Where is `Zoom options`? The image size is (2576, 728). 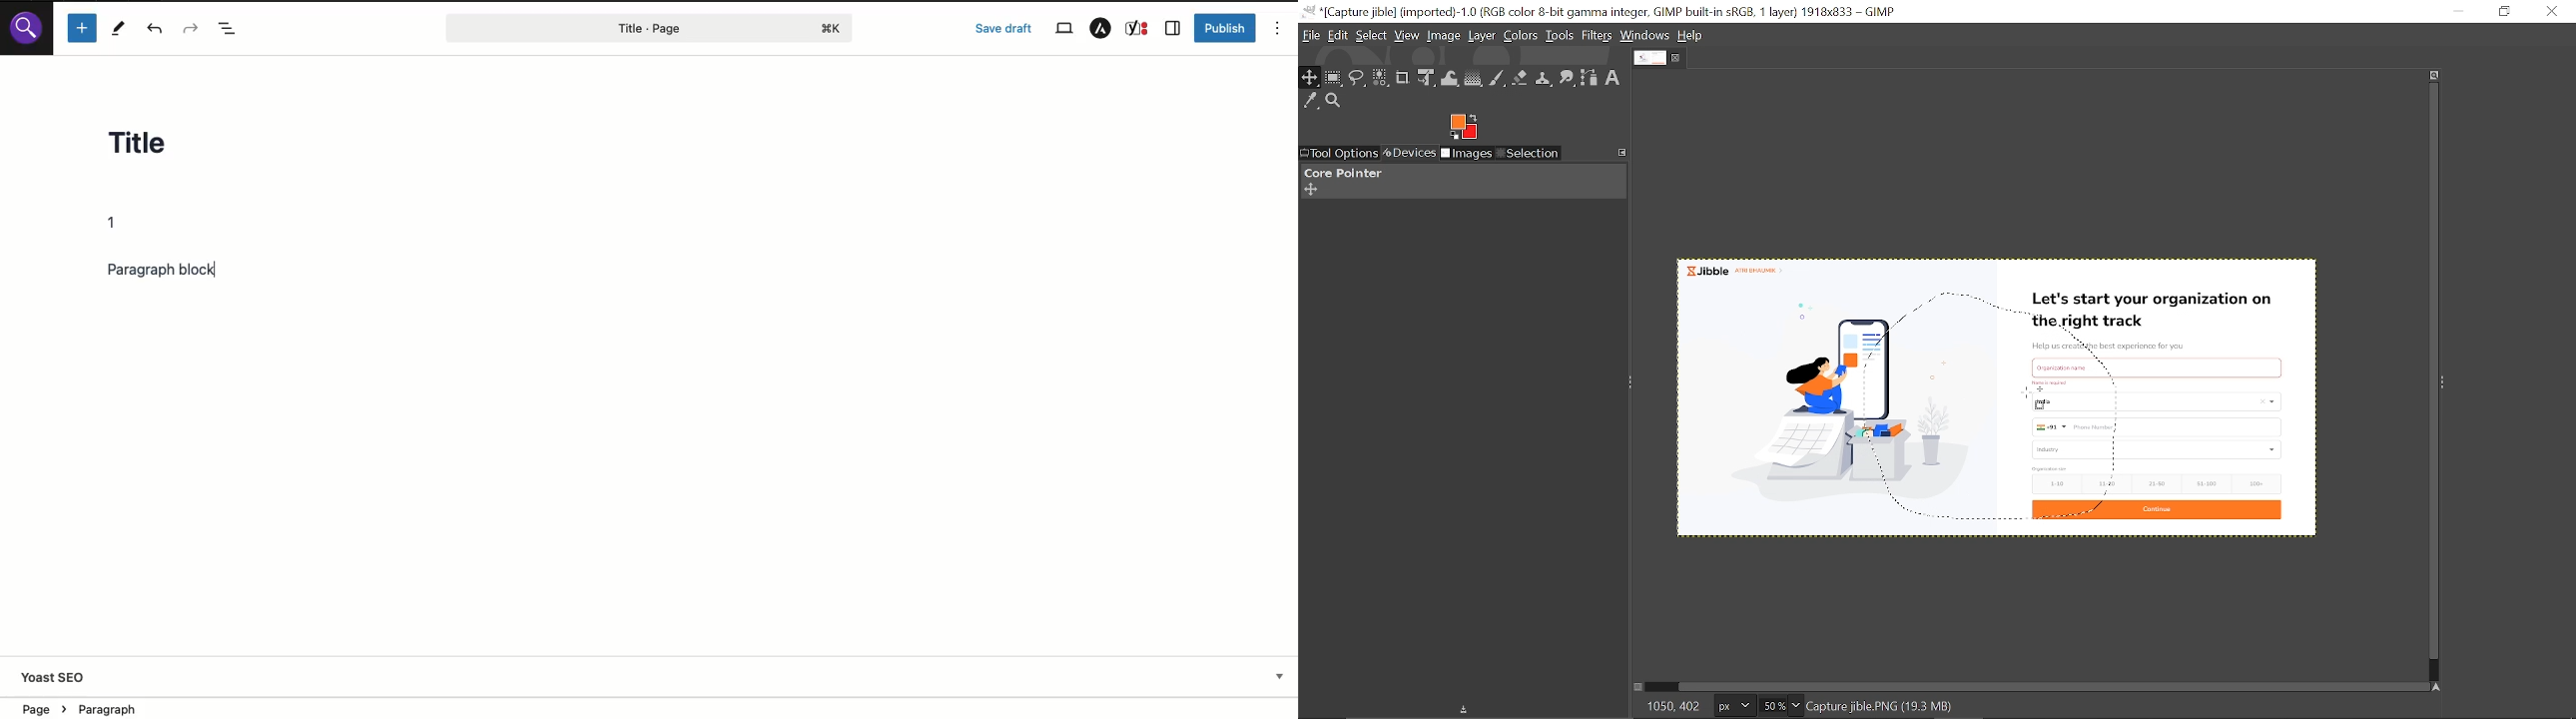 Zoom options is located at coordinates (1794, 706).